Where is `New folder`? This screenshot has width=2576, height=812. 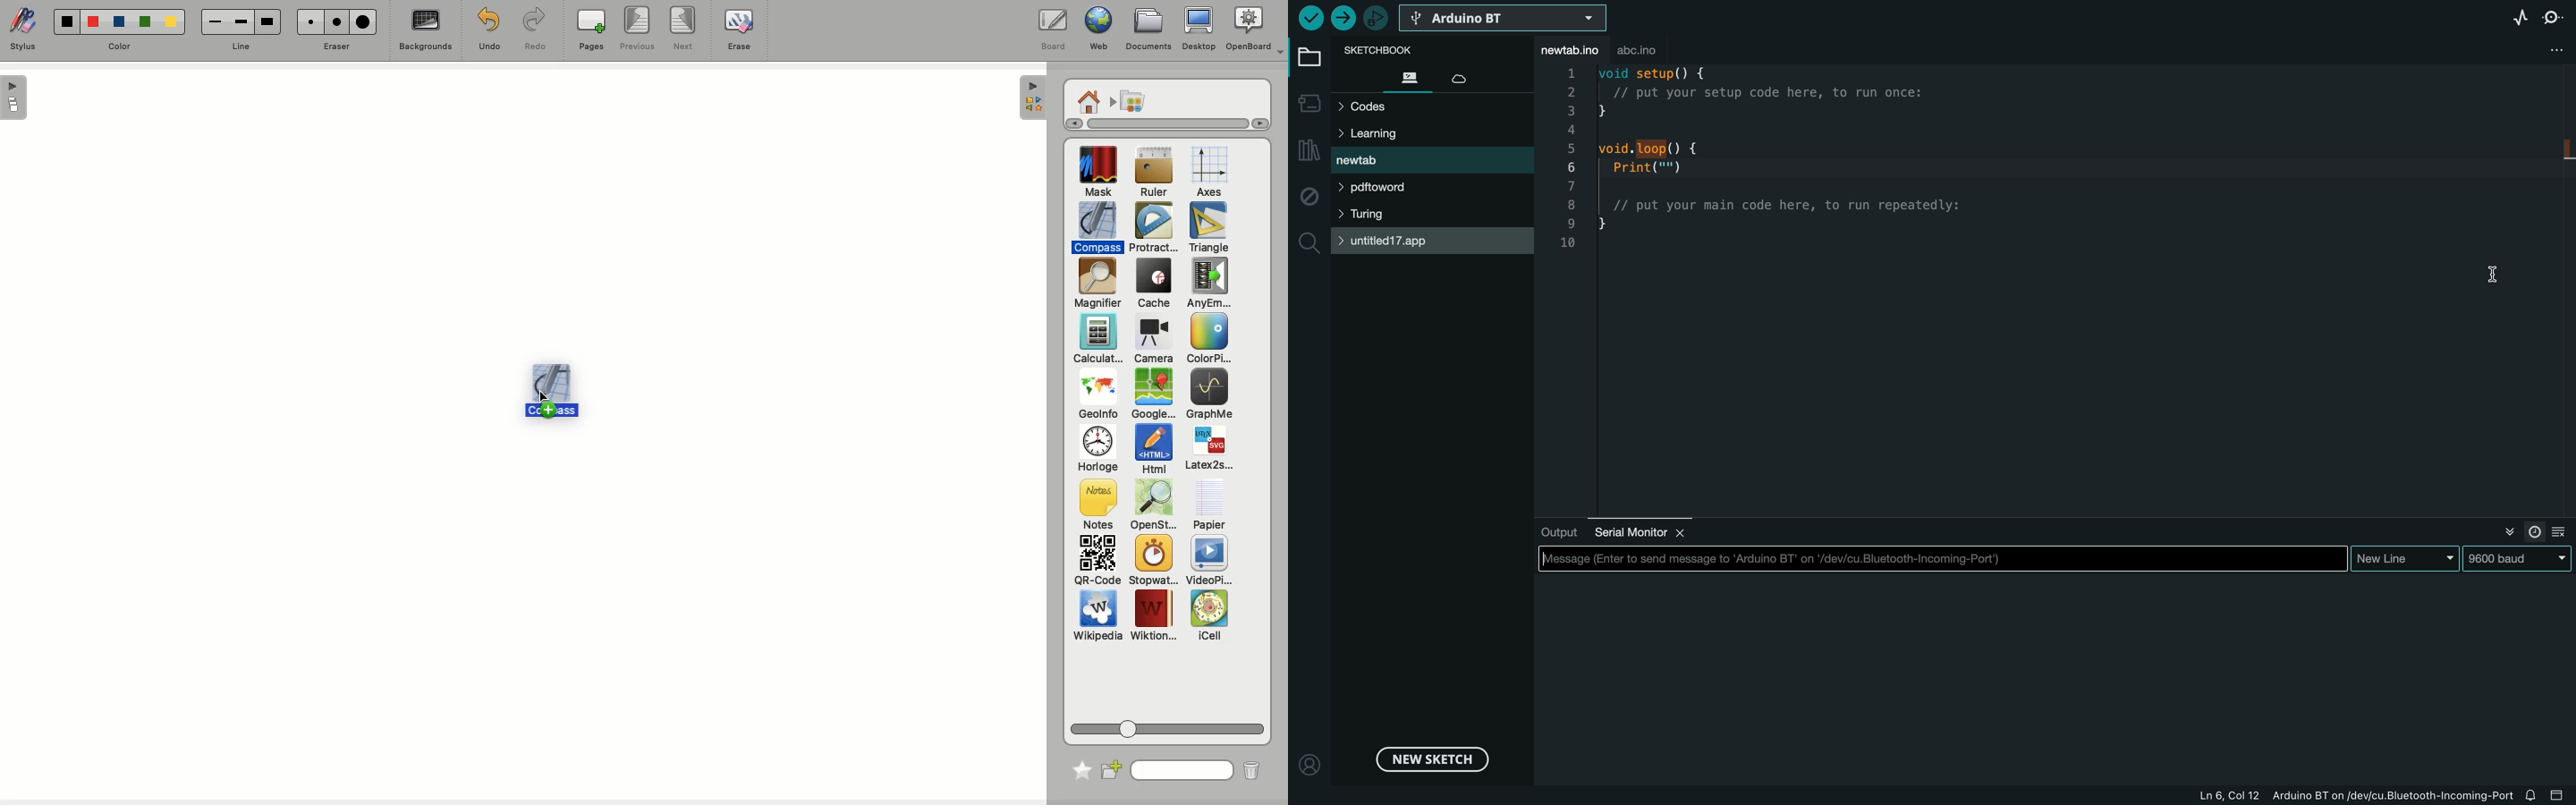 New folder is located at coordinates (1113, 768).